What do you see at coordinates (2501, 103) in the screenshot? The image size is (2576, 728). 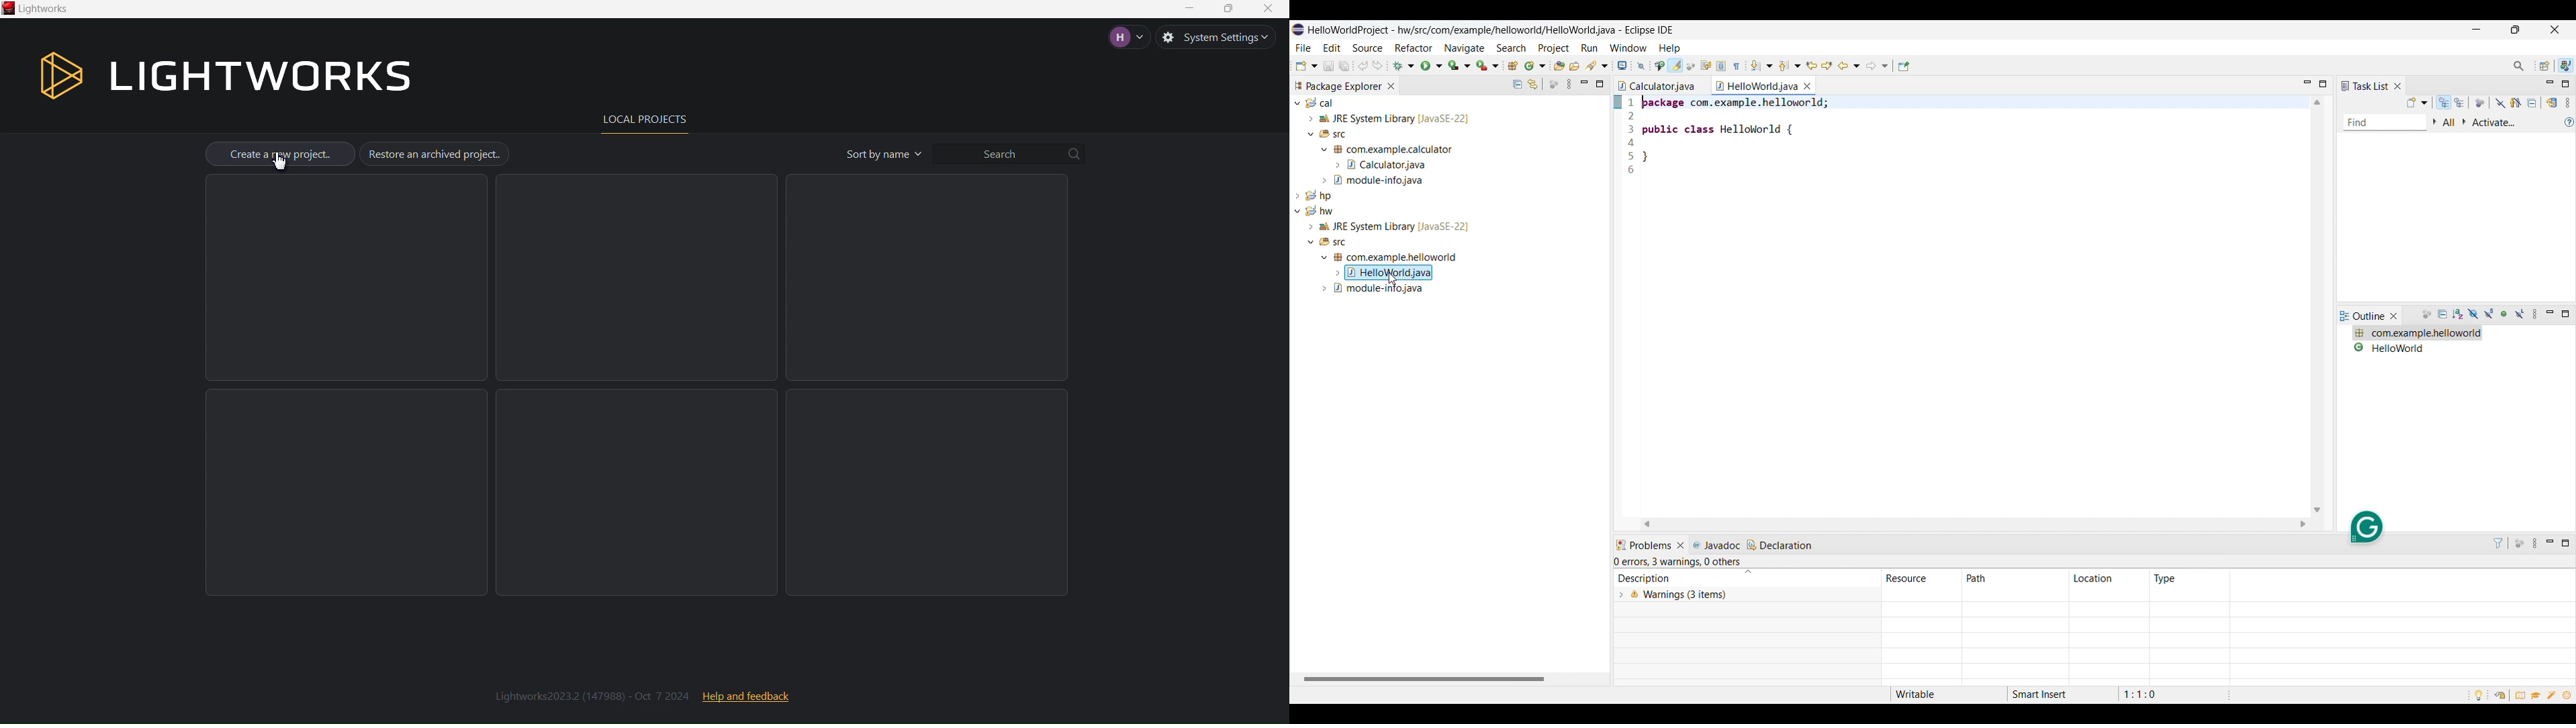 I see `Hide completed tasks` at bounding box center [2501, 103].